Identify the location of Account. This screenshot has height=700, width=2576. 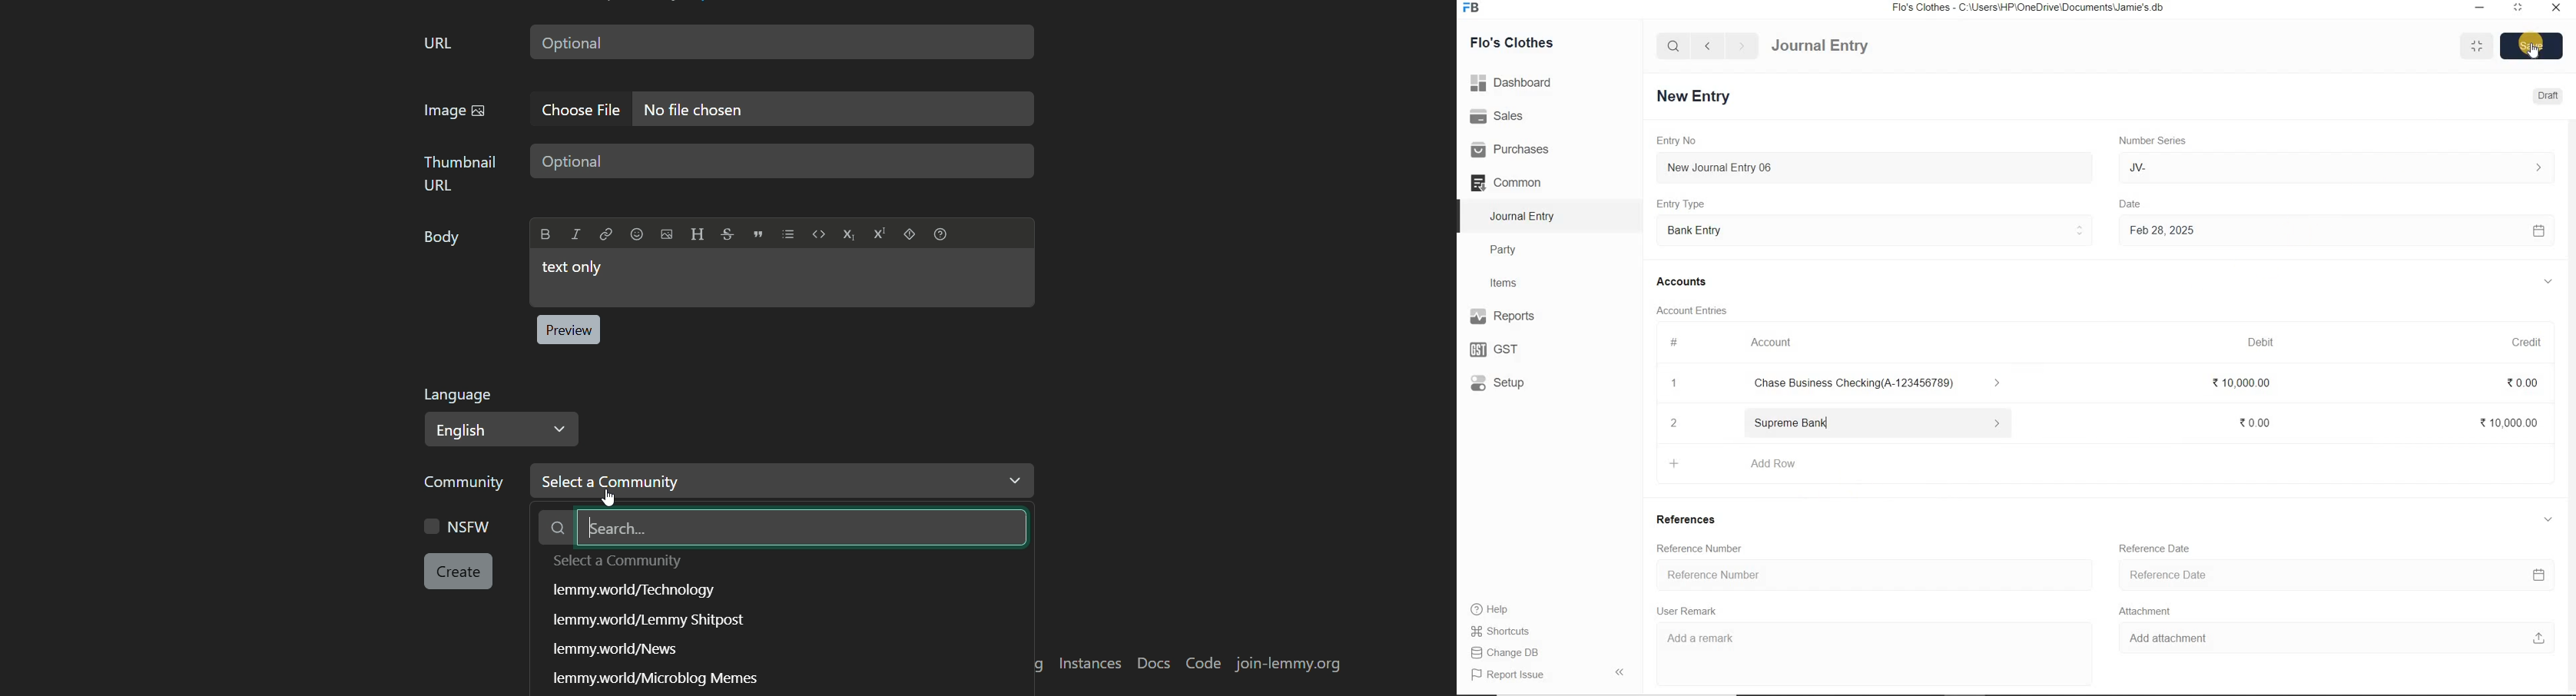
(1776, 343).